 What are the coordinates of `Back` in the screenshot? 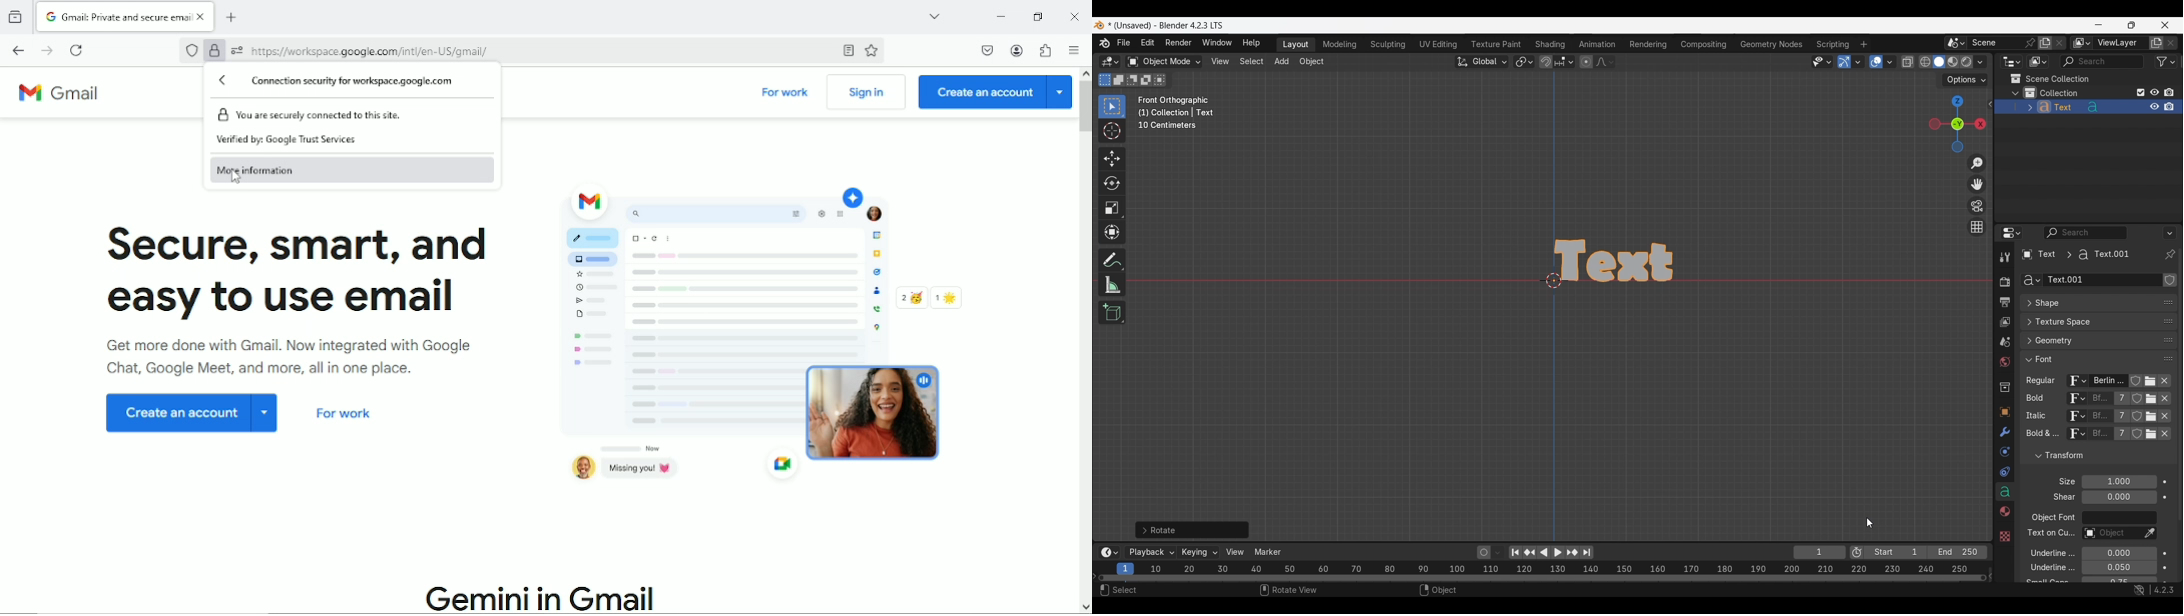 It's located at (220, 80).